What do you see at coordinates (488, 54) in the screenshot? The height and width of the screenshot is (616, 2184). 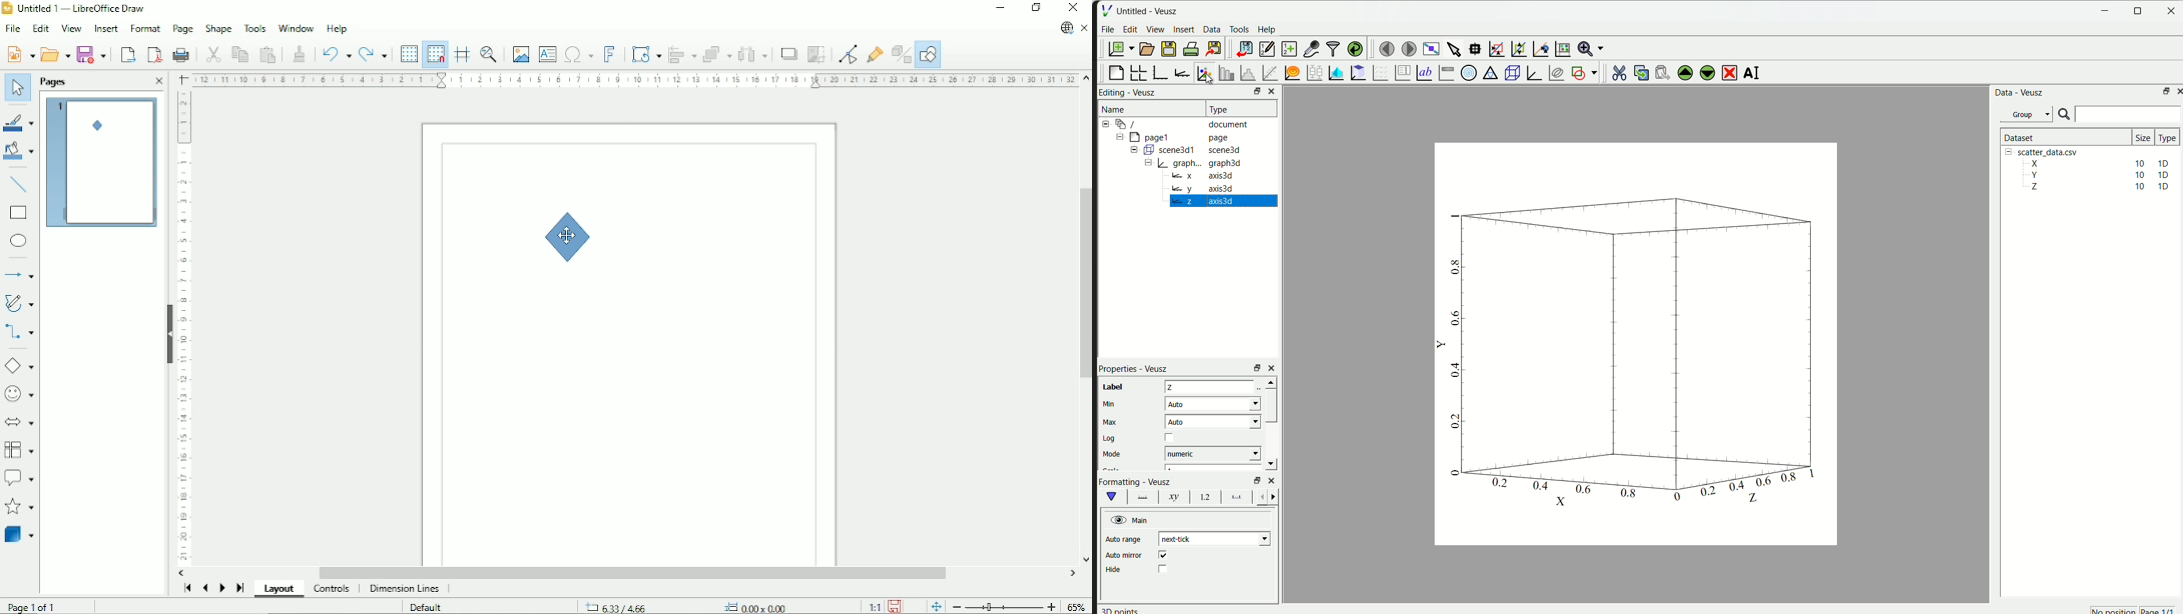 I see `Zoom & pan` at bounding box center [488, 54].